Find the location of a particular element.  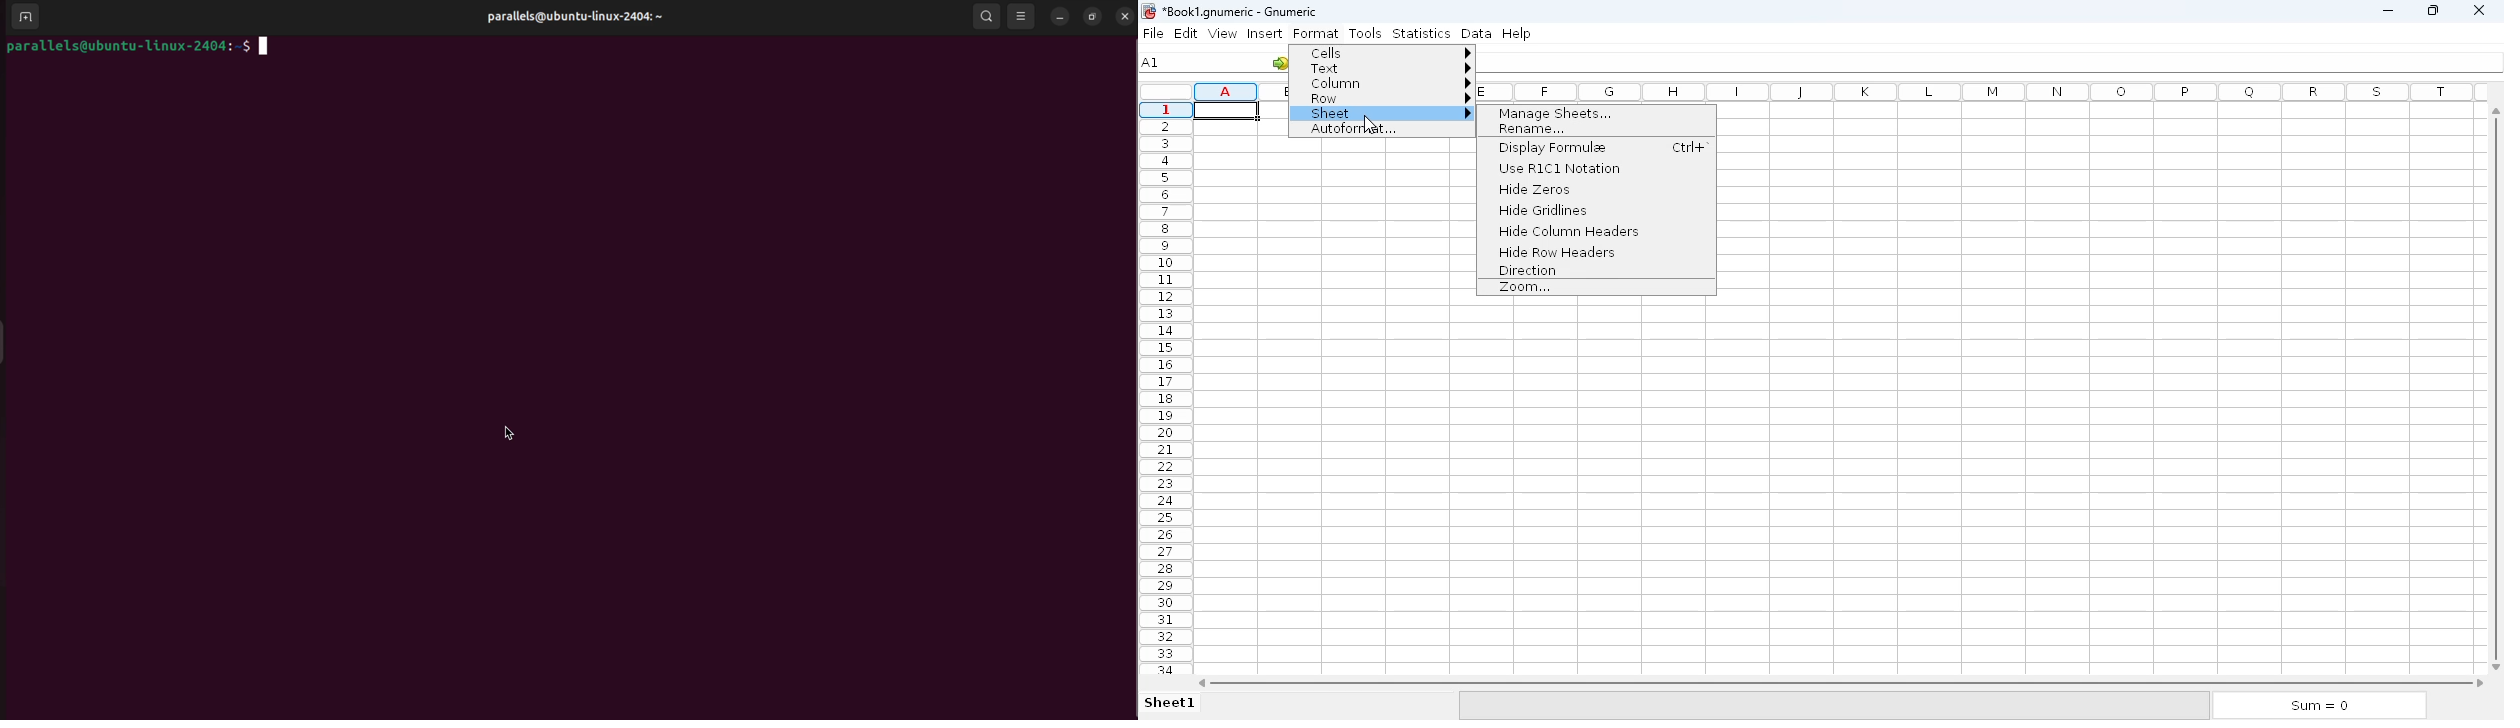

tools is located at coordinates (1366, 33).